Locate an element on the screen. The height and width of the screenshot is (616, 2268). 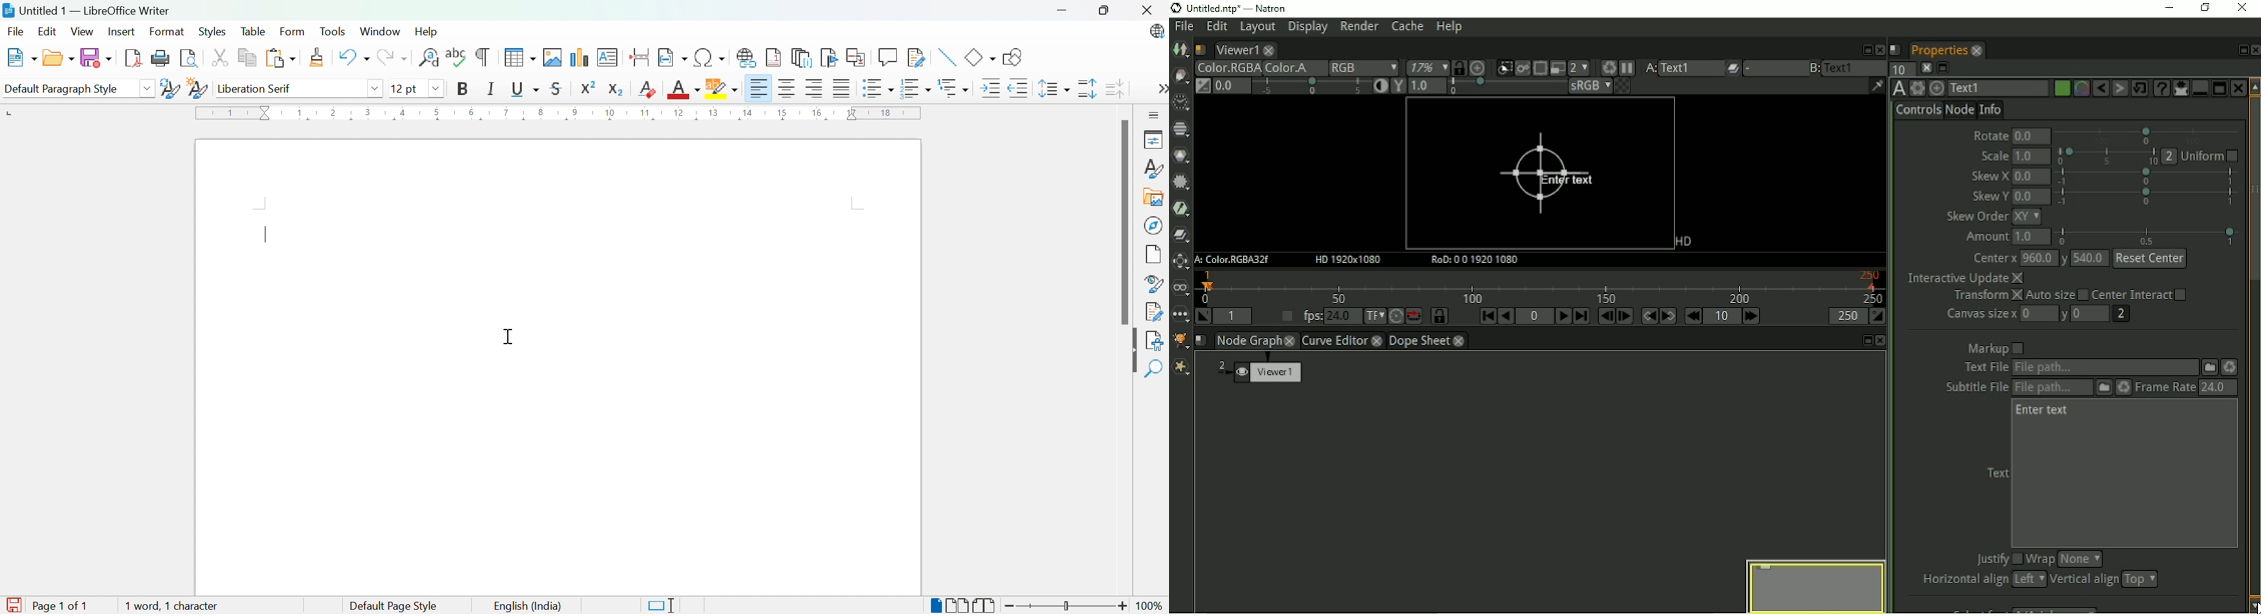
subtitle file is located at coordinates (1975, 386).